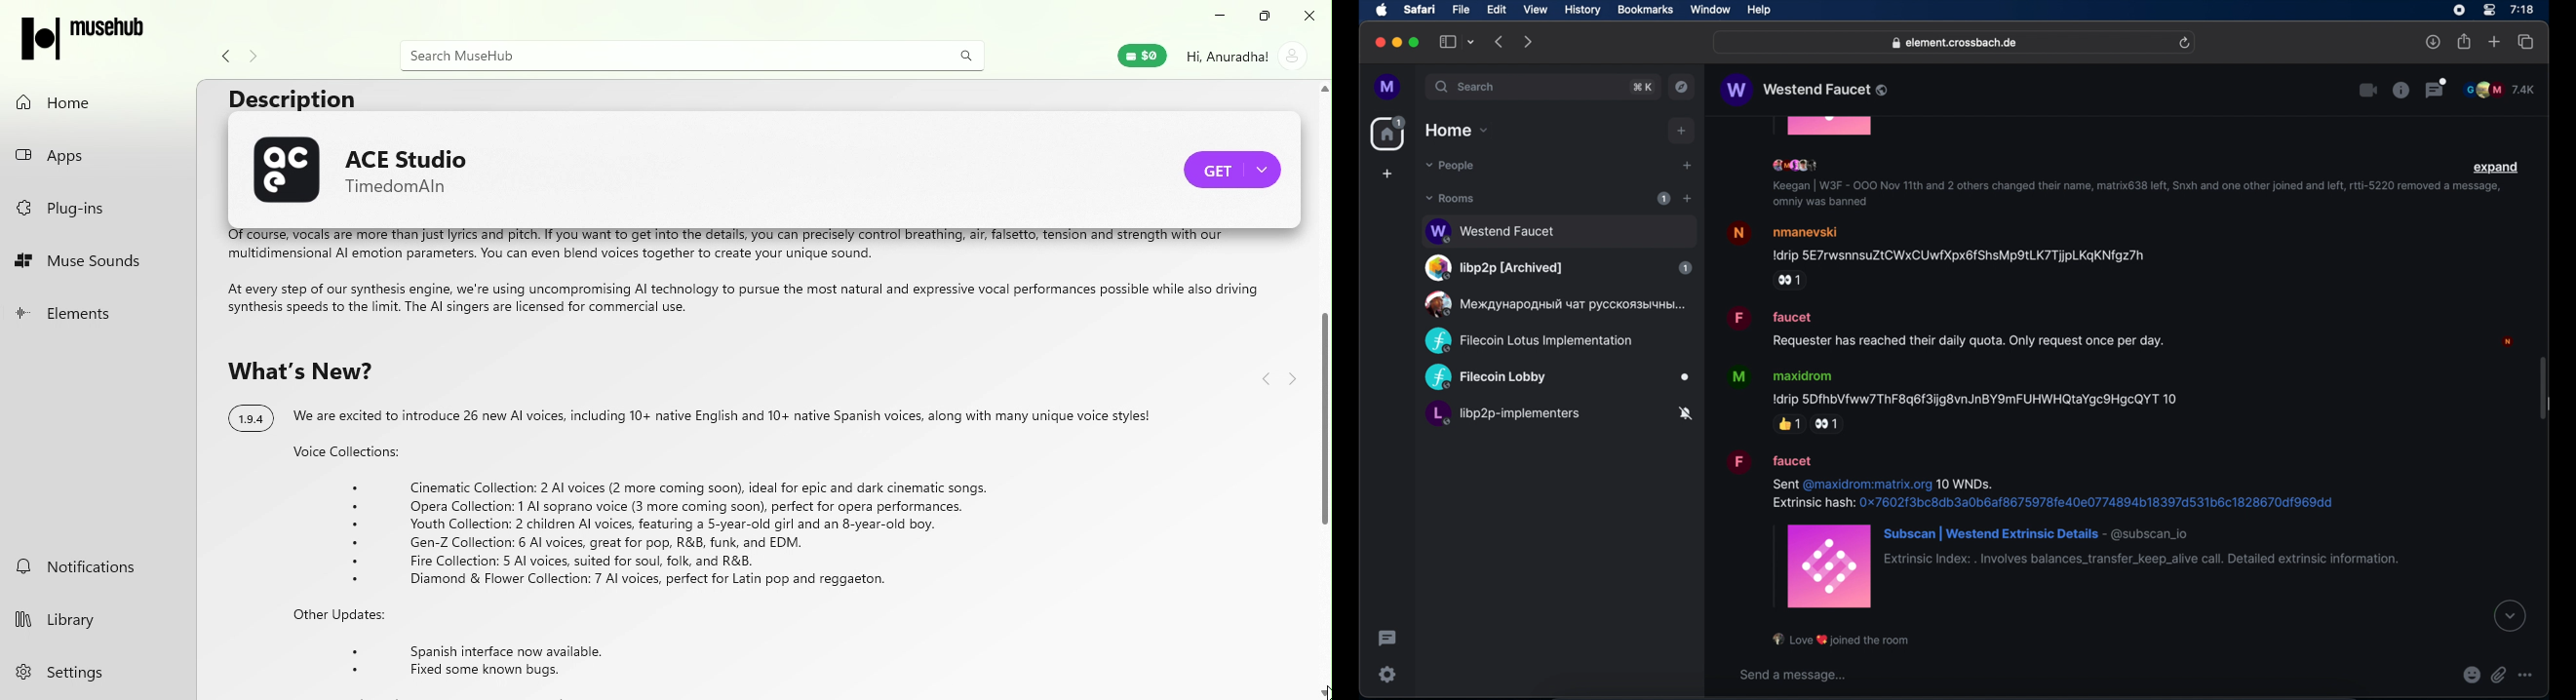 Image resolution: width=2576 pixels, height=700 pixels. Describe the element at coordinates (1790, 281) in the screenshot. I see `side eye reaction` at that location.